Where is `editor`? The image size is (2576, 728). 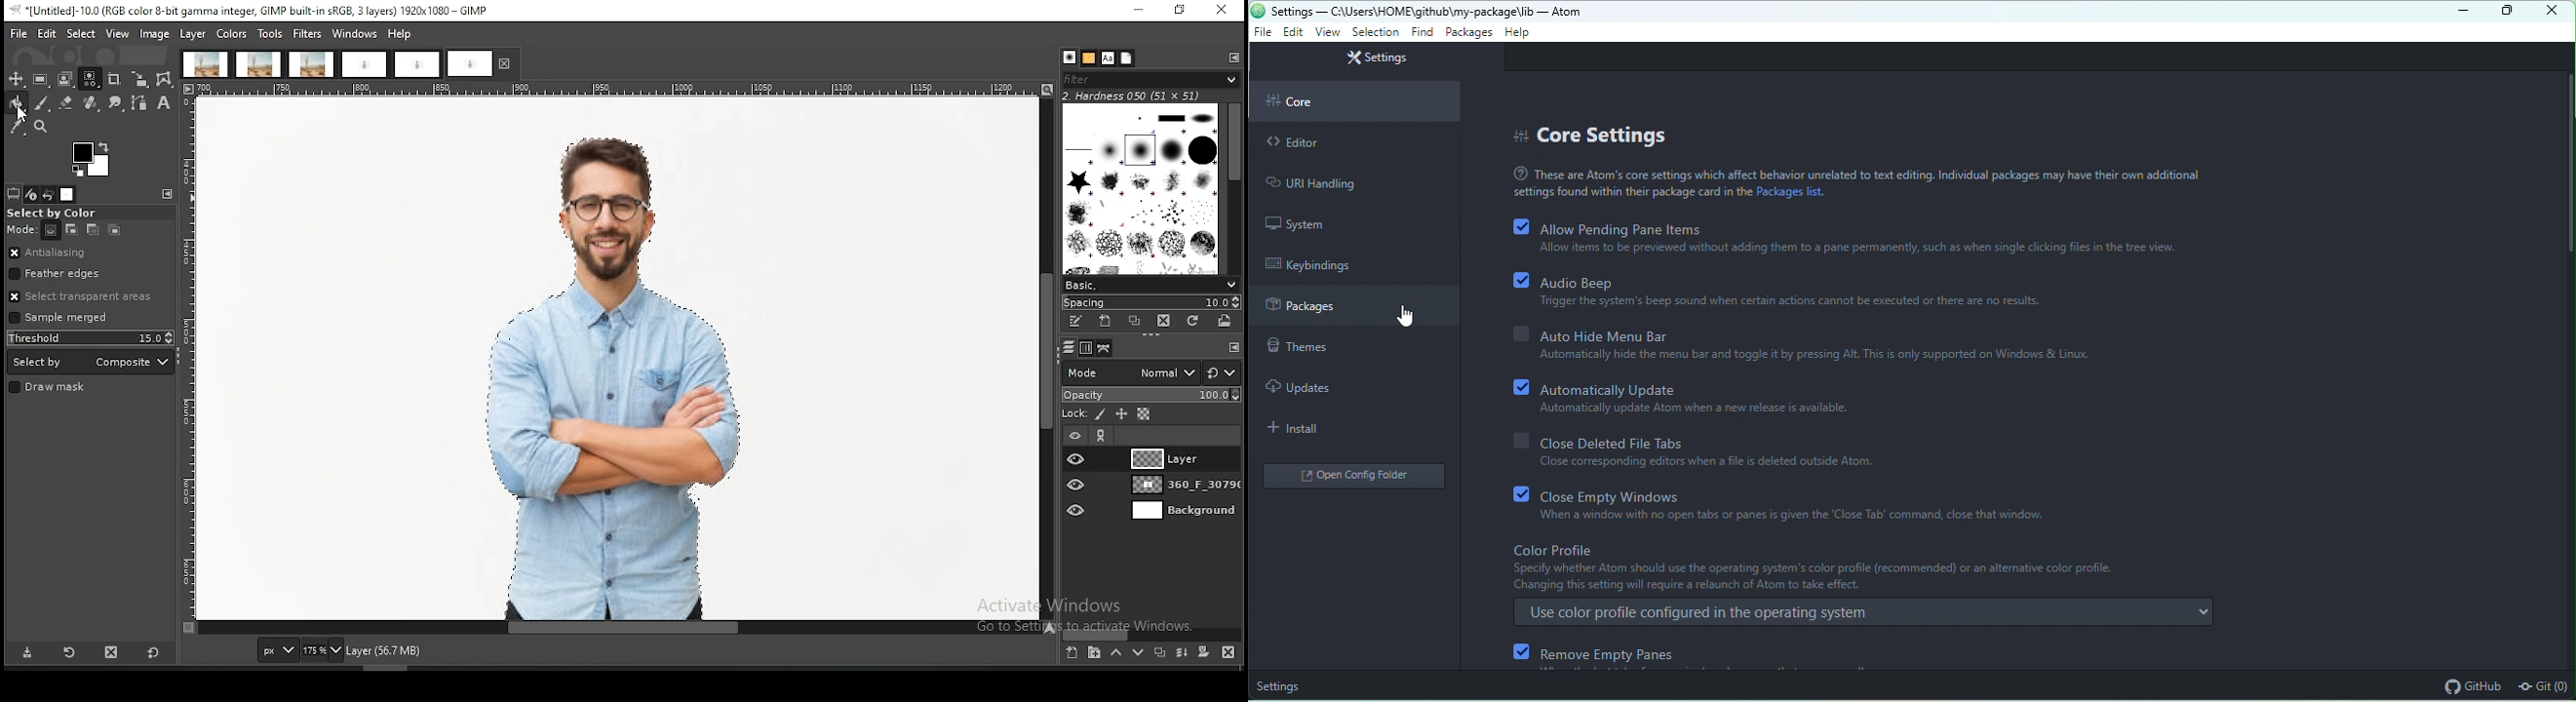 editor is located at coordinates (1353, 143).